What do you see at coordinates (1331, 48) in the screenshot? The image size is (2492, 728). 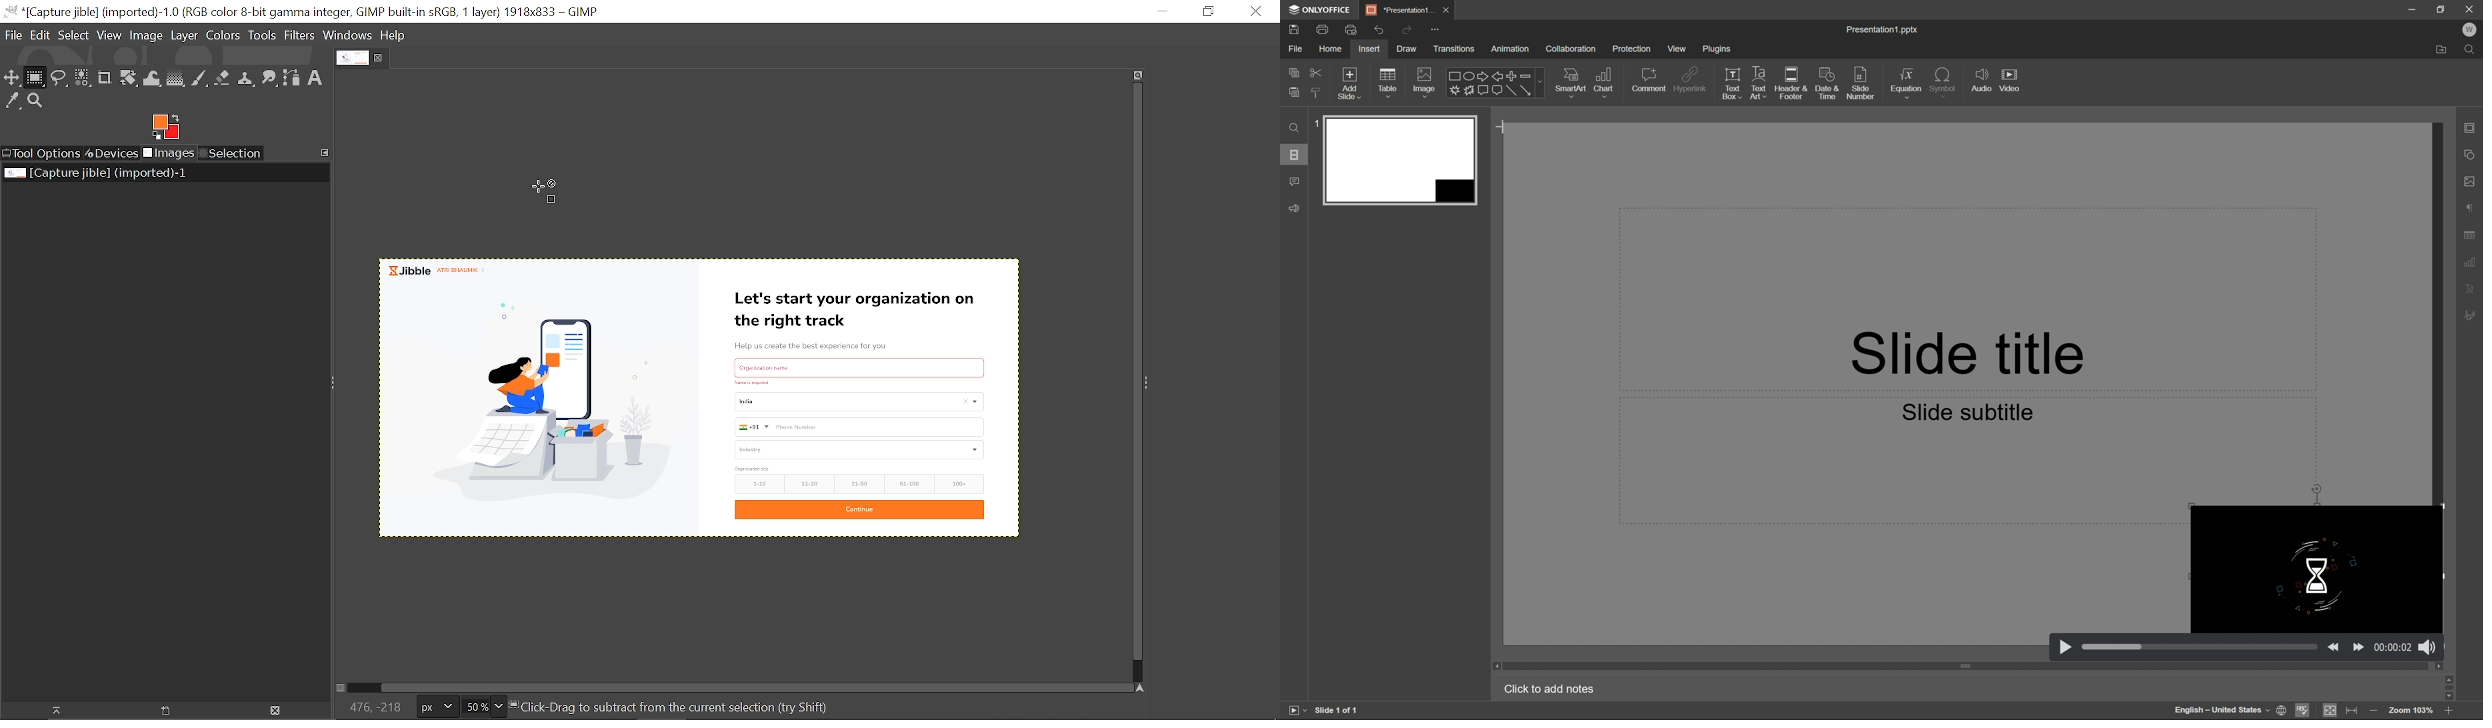 I see `home` at bounding box center [1331, 48].